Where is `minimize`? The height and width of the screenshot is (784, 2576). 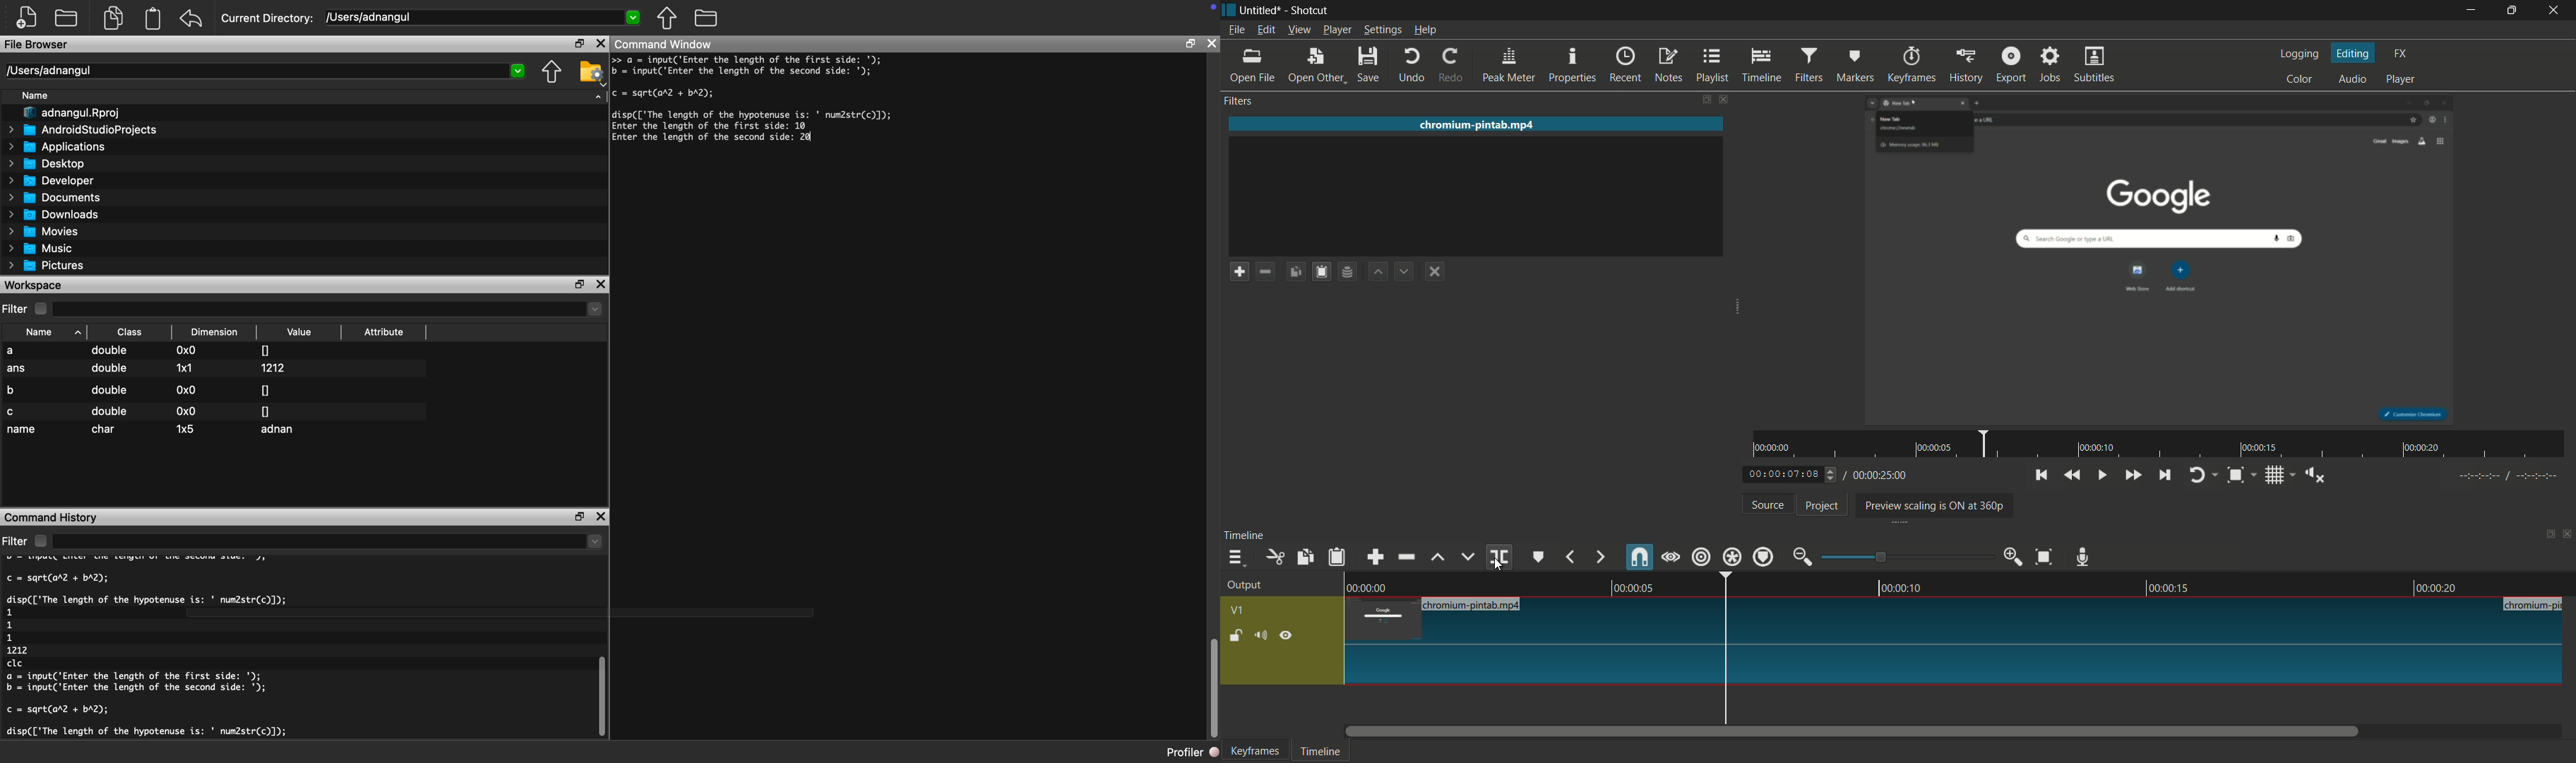 minimize is located at coordinates (2471, 11).